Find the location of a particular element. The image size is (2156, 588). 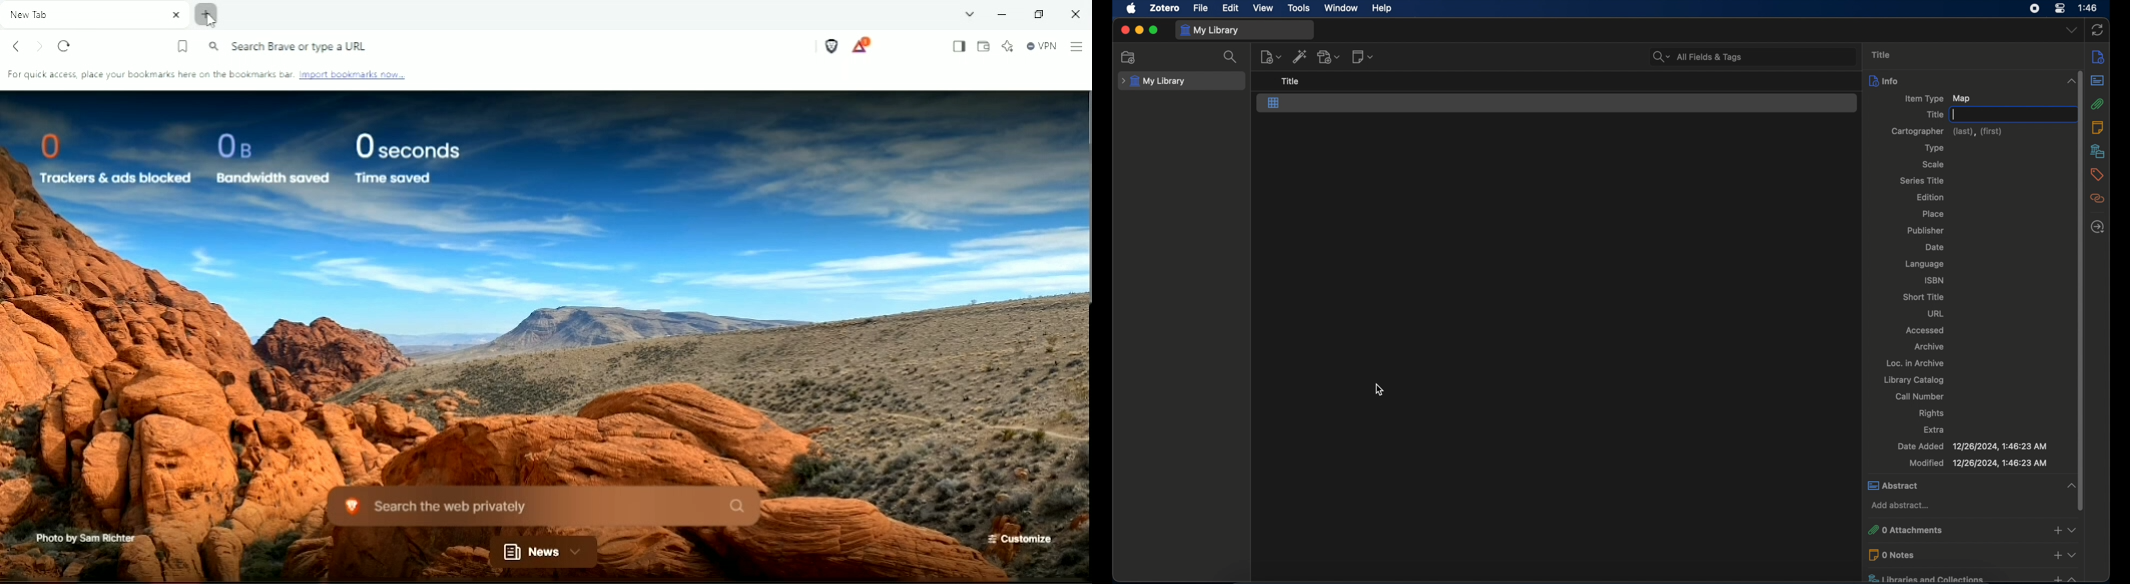

new item is located at coordinates (1271, 57).